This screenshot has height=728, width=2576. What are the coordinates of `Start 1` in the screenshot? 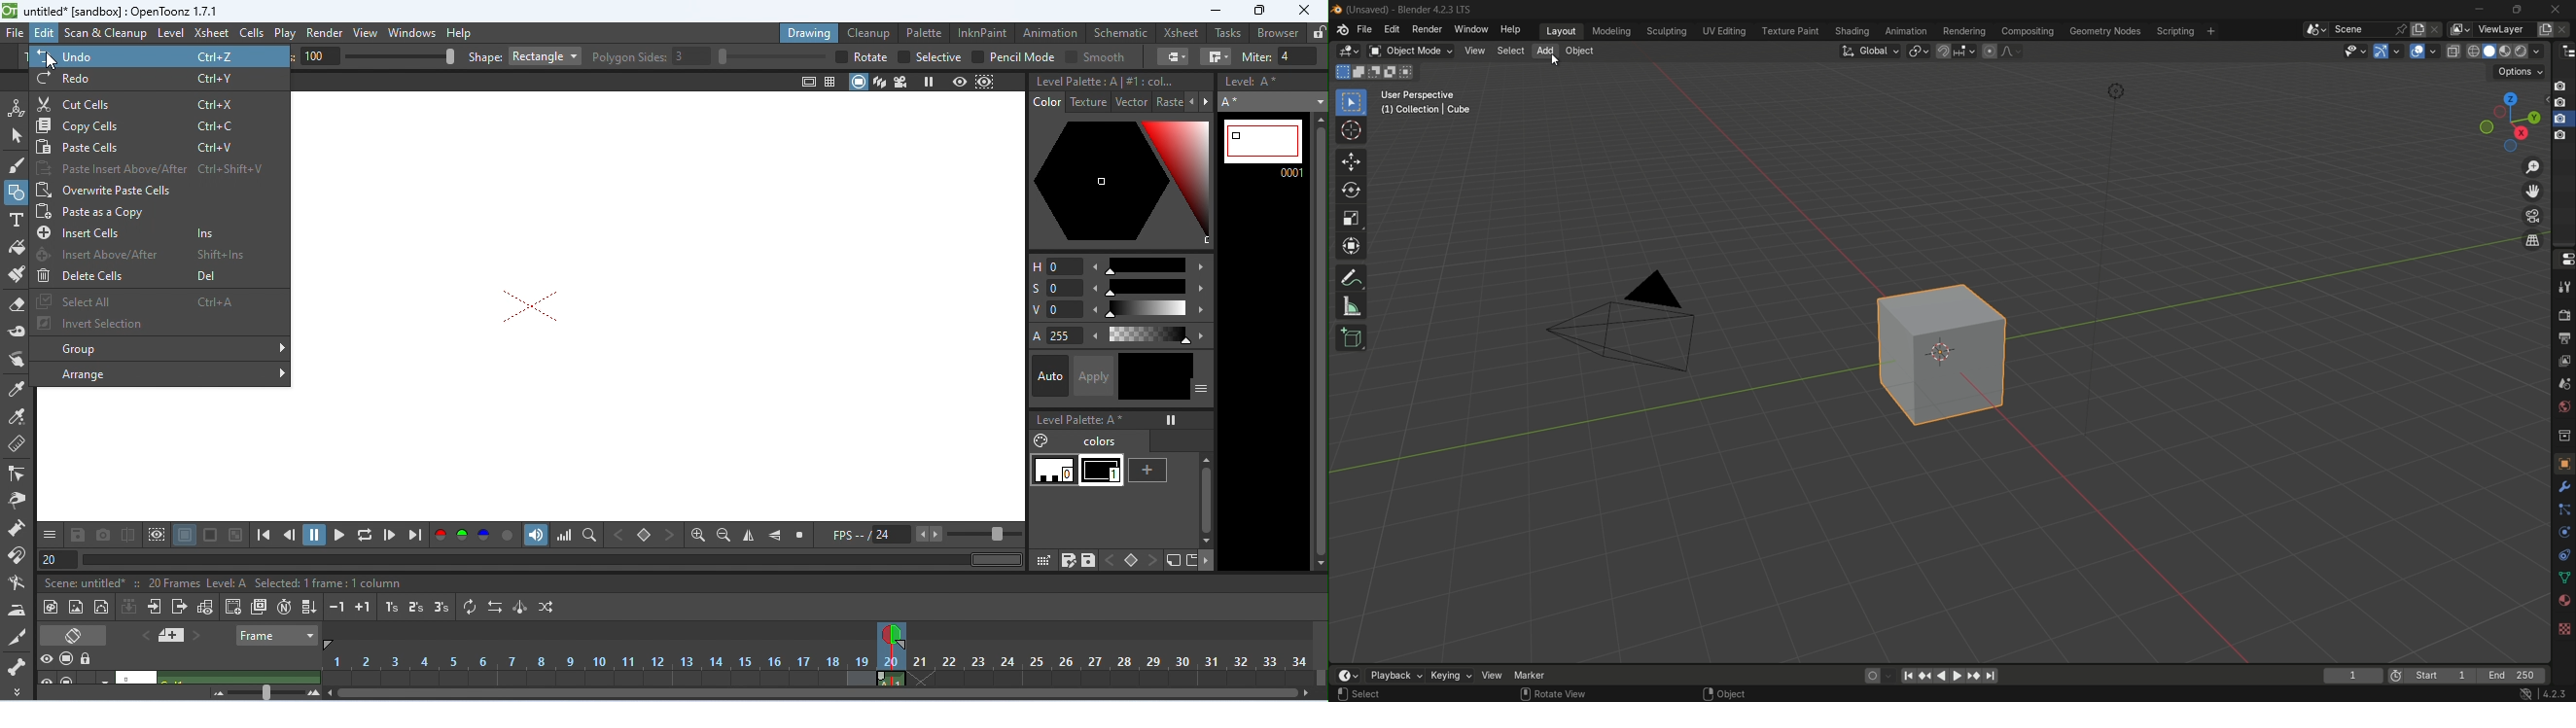 It's located at (2445, 676).